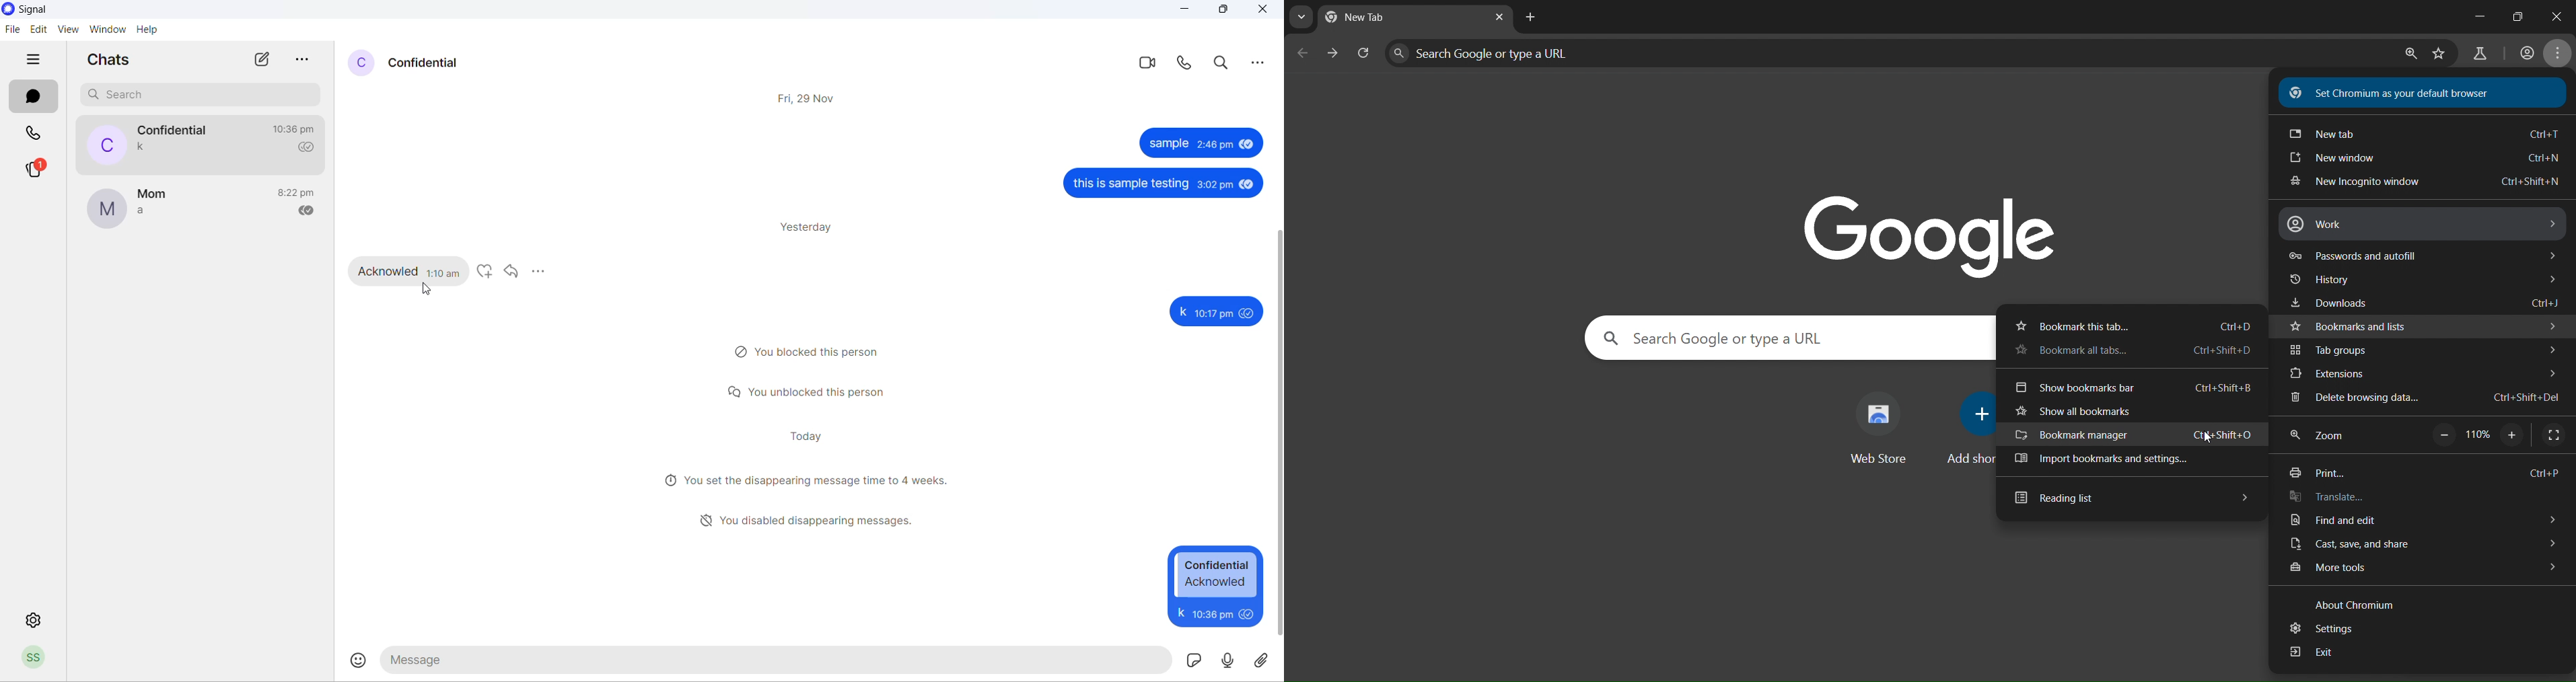  I want to click on seen, so click(1250, 614).